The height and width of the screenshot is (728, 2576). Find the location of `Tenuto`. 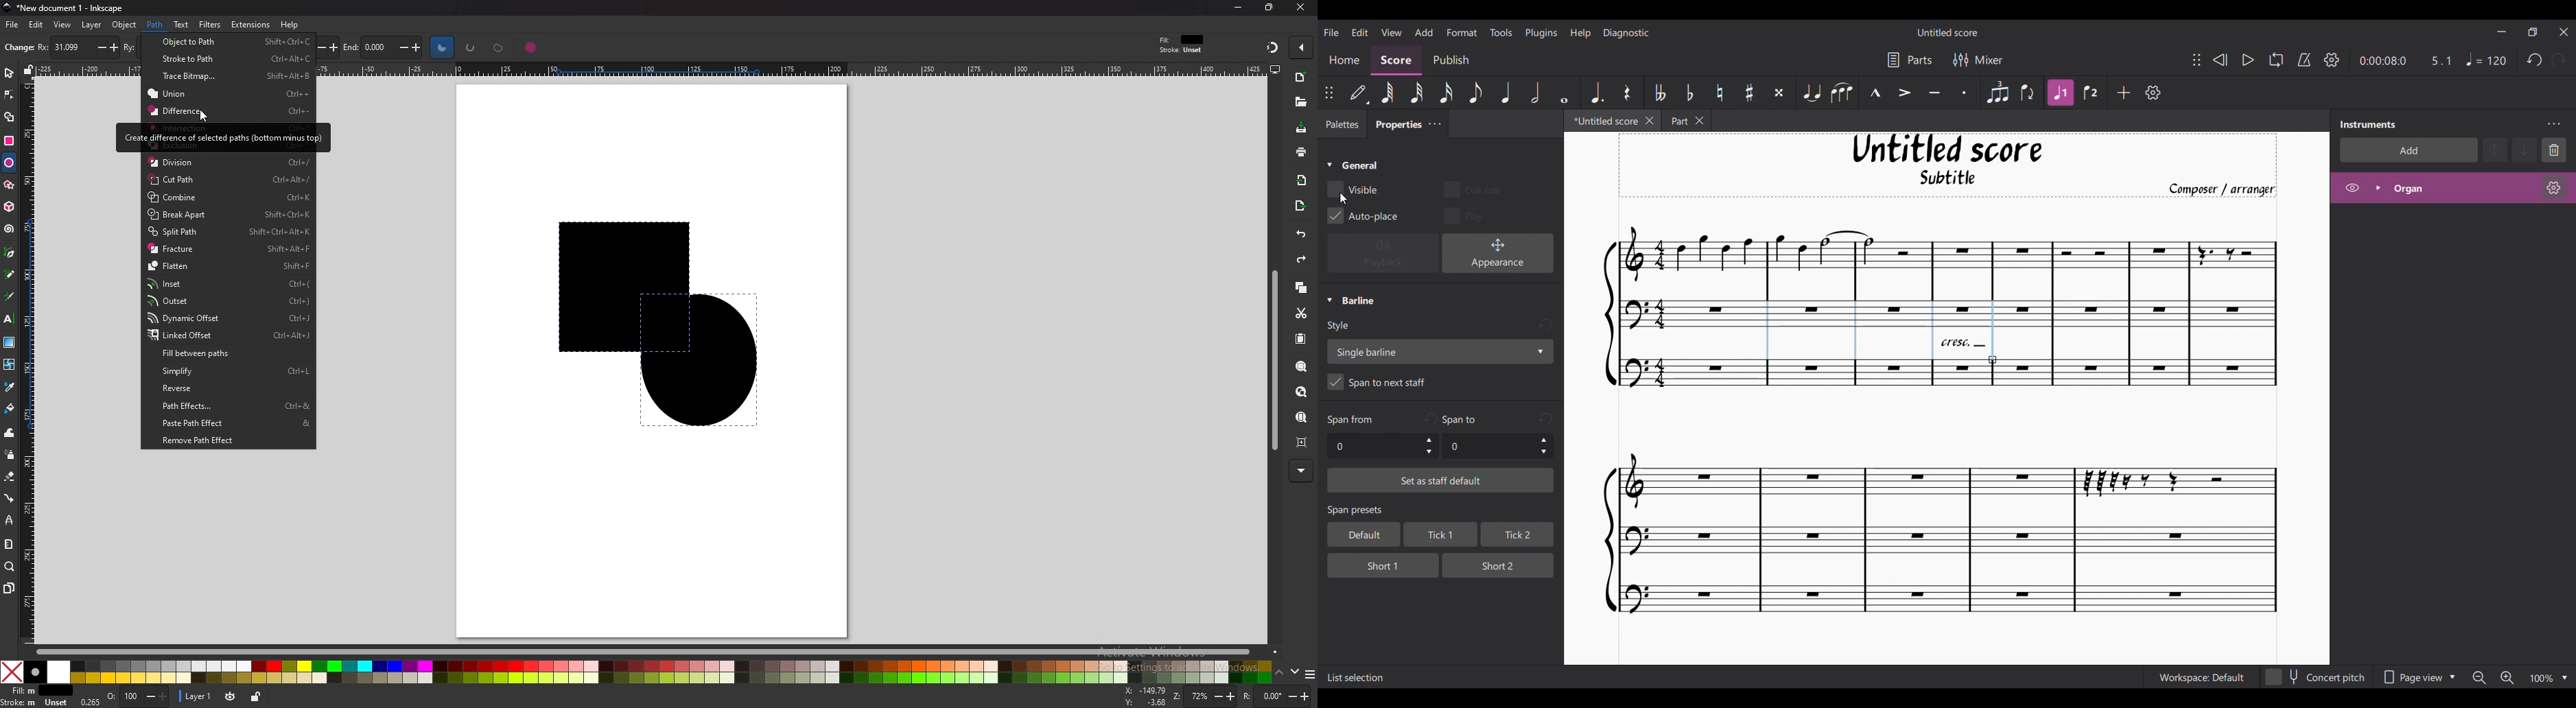

Tenuto is located at coordinates (1935, 93).